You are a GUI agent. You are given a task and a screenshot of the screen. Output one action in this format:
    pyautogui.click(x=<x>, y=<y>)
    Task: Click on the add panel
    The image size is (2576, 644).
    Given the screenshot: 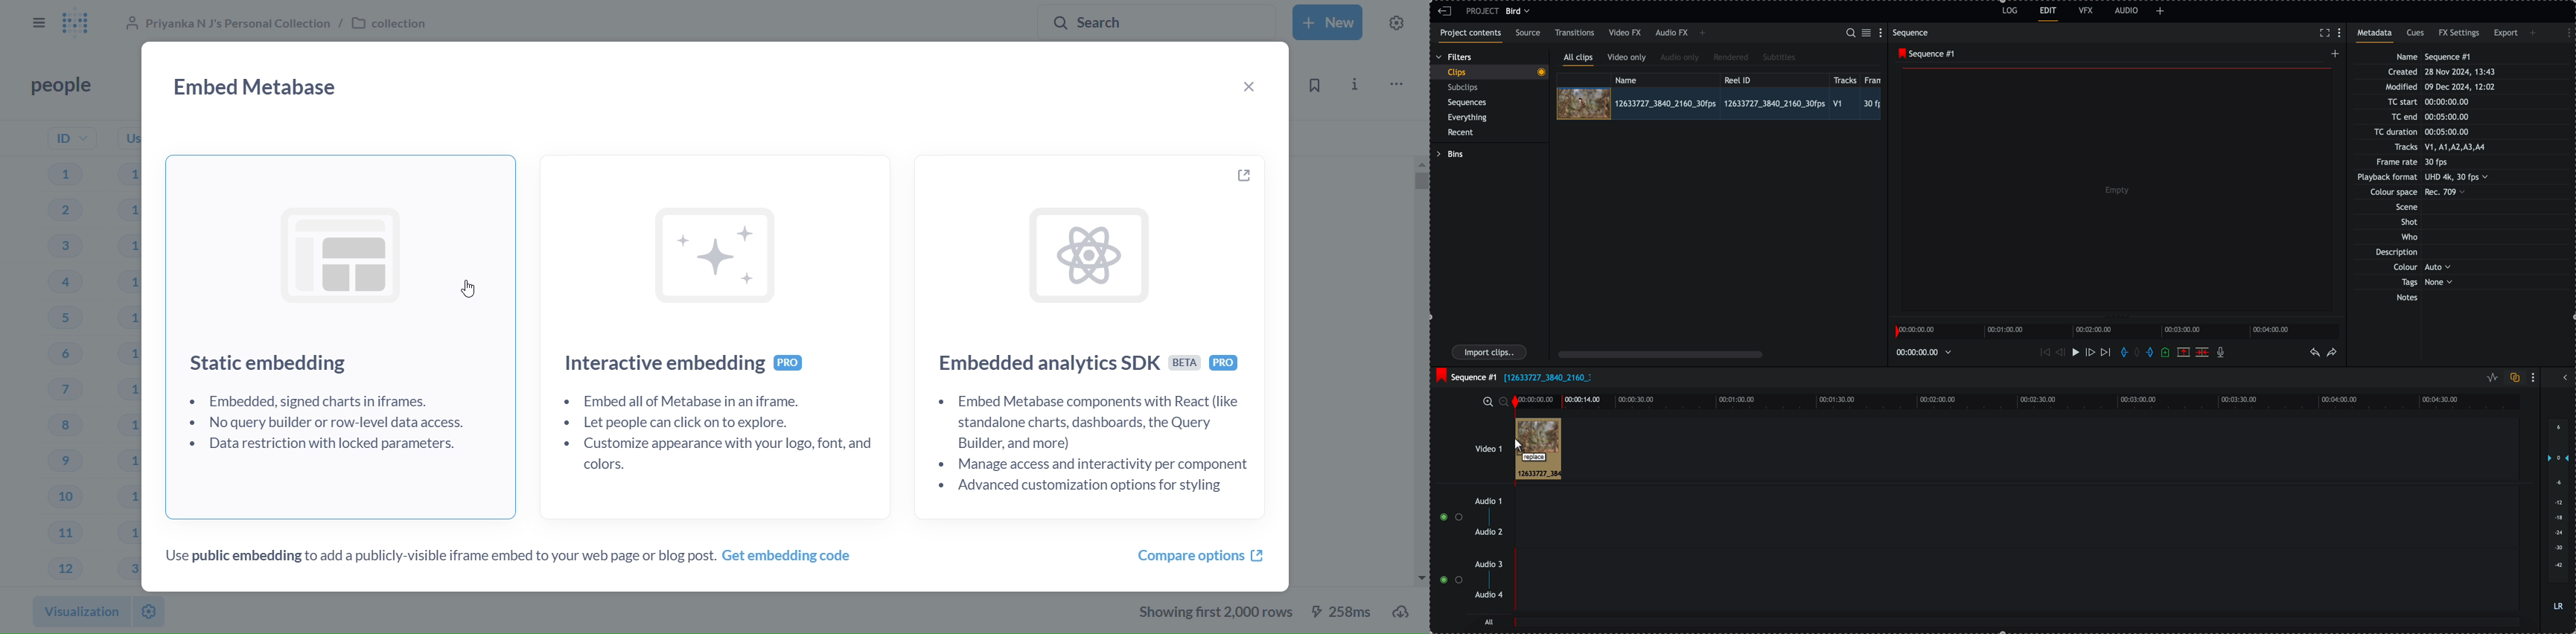 What is the action you would take?
    pyautogui.click(x=2535, y=33)
    